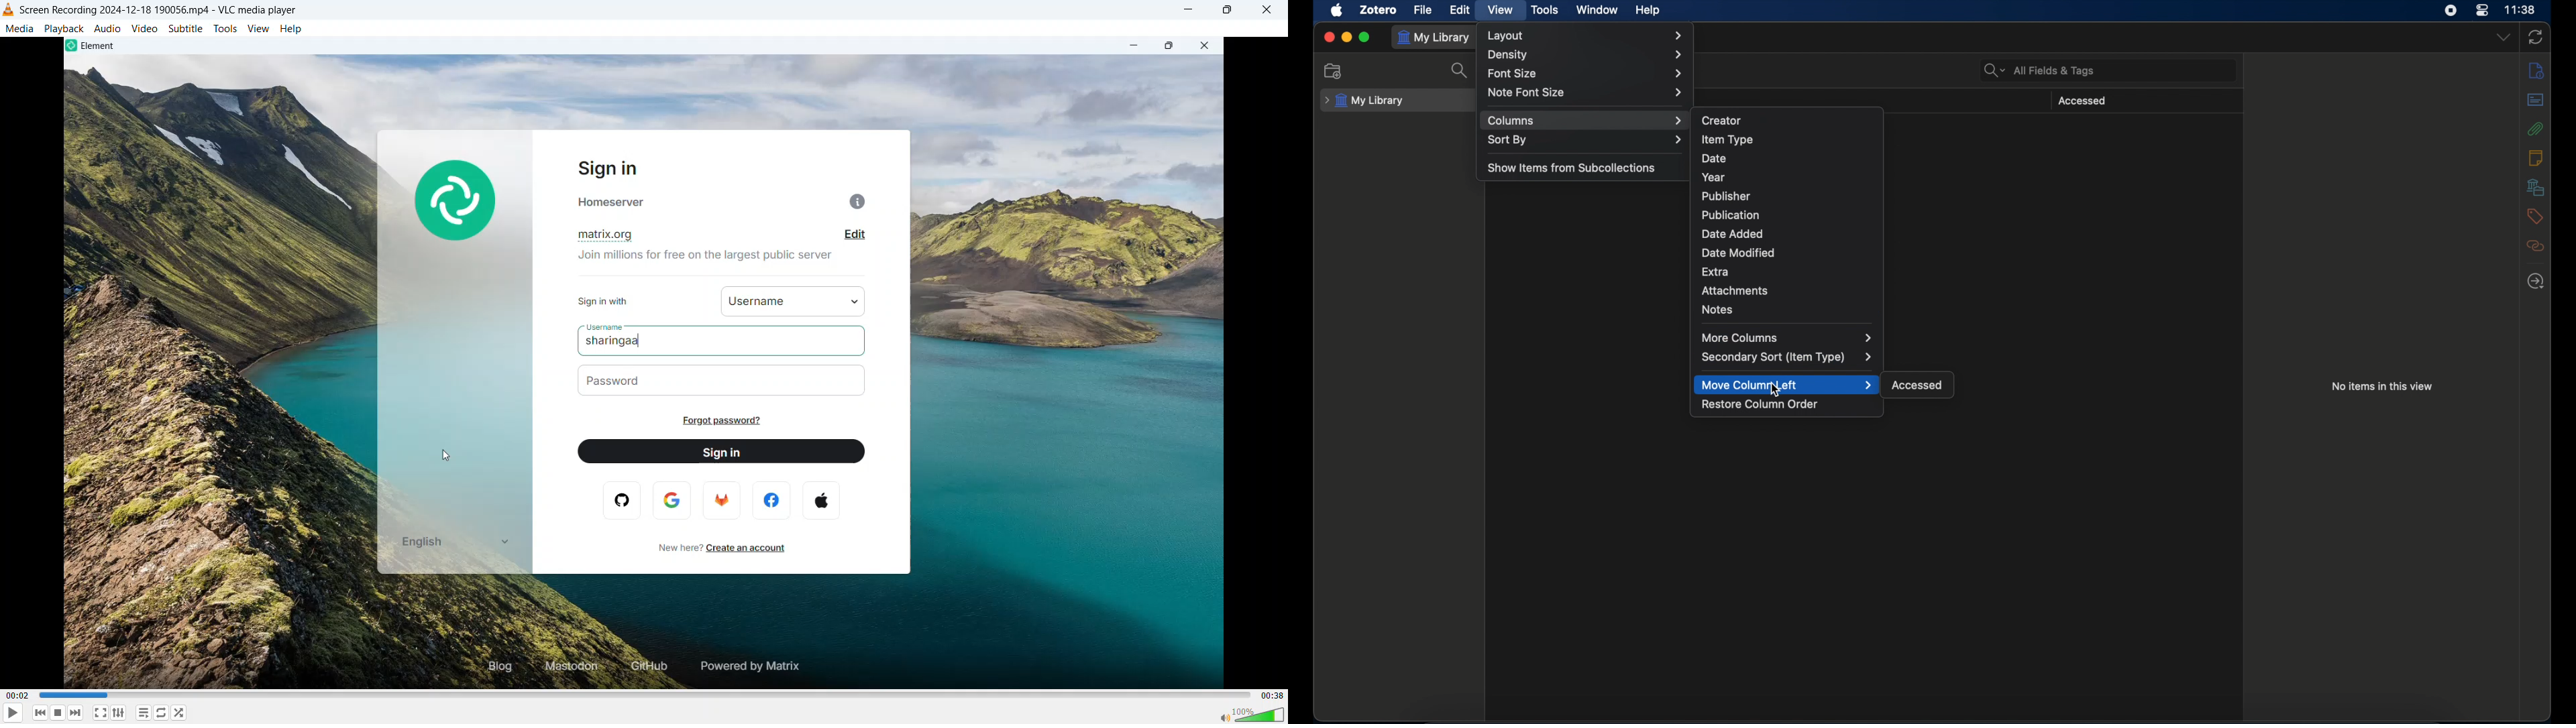 Image resolution: width=2576 pixels, height=728 pixels. Describe the element at coordinates (2535, 70) in the screenshot. I see `info` at that location.